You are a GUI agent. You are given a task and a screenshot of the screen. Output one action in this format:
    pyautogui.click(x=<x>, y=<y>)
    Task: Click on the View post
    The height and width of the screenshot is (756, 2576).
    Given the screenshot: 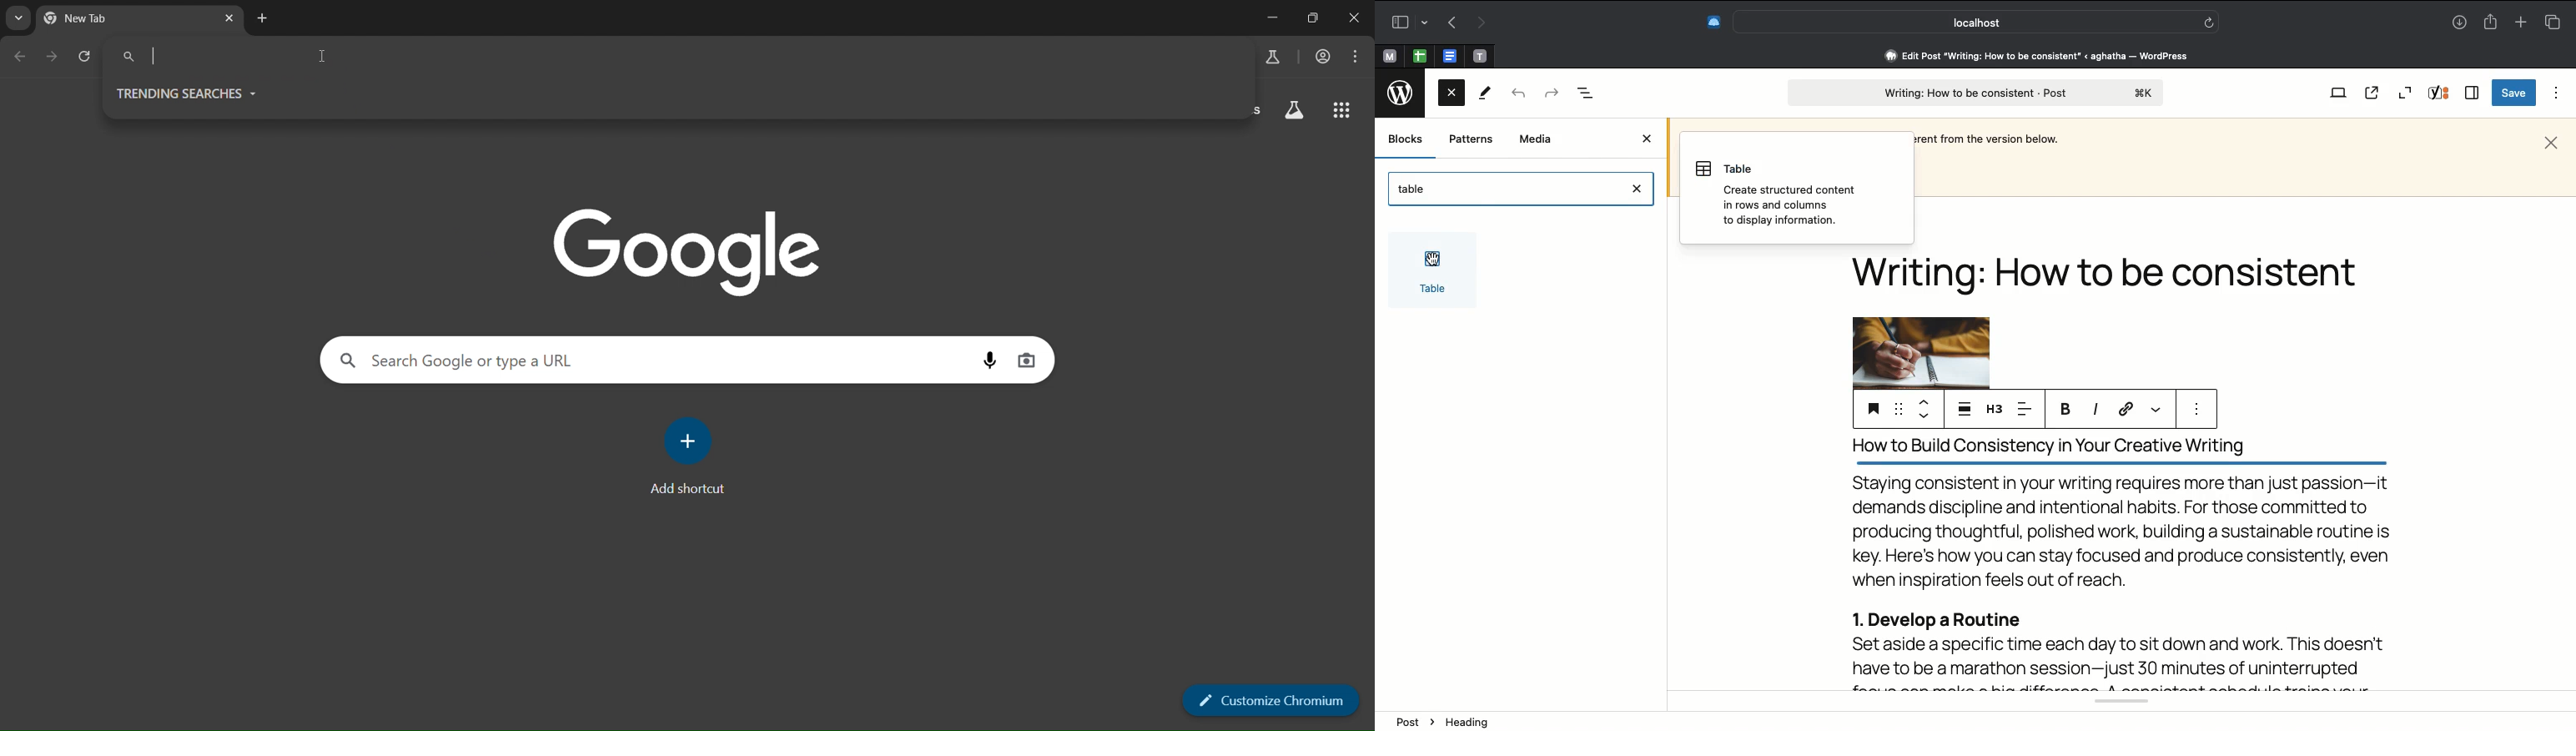 What is the action you would take?
    pyautogui.click(x=2372, y=93)
    